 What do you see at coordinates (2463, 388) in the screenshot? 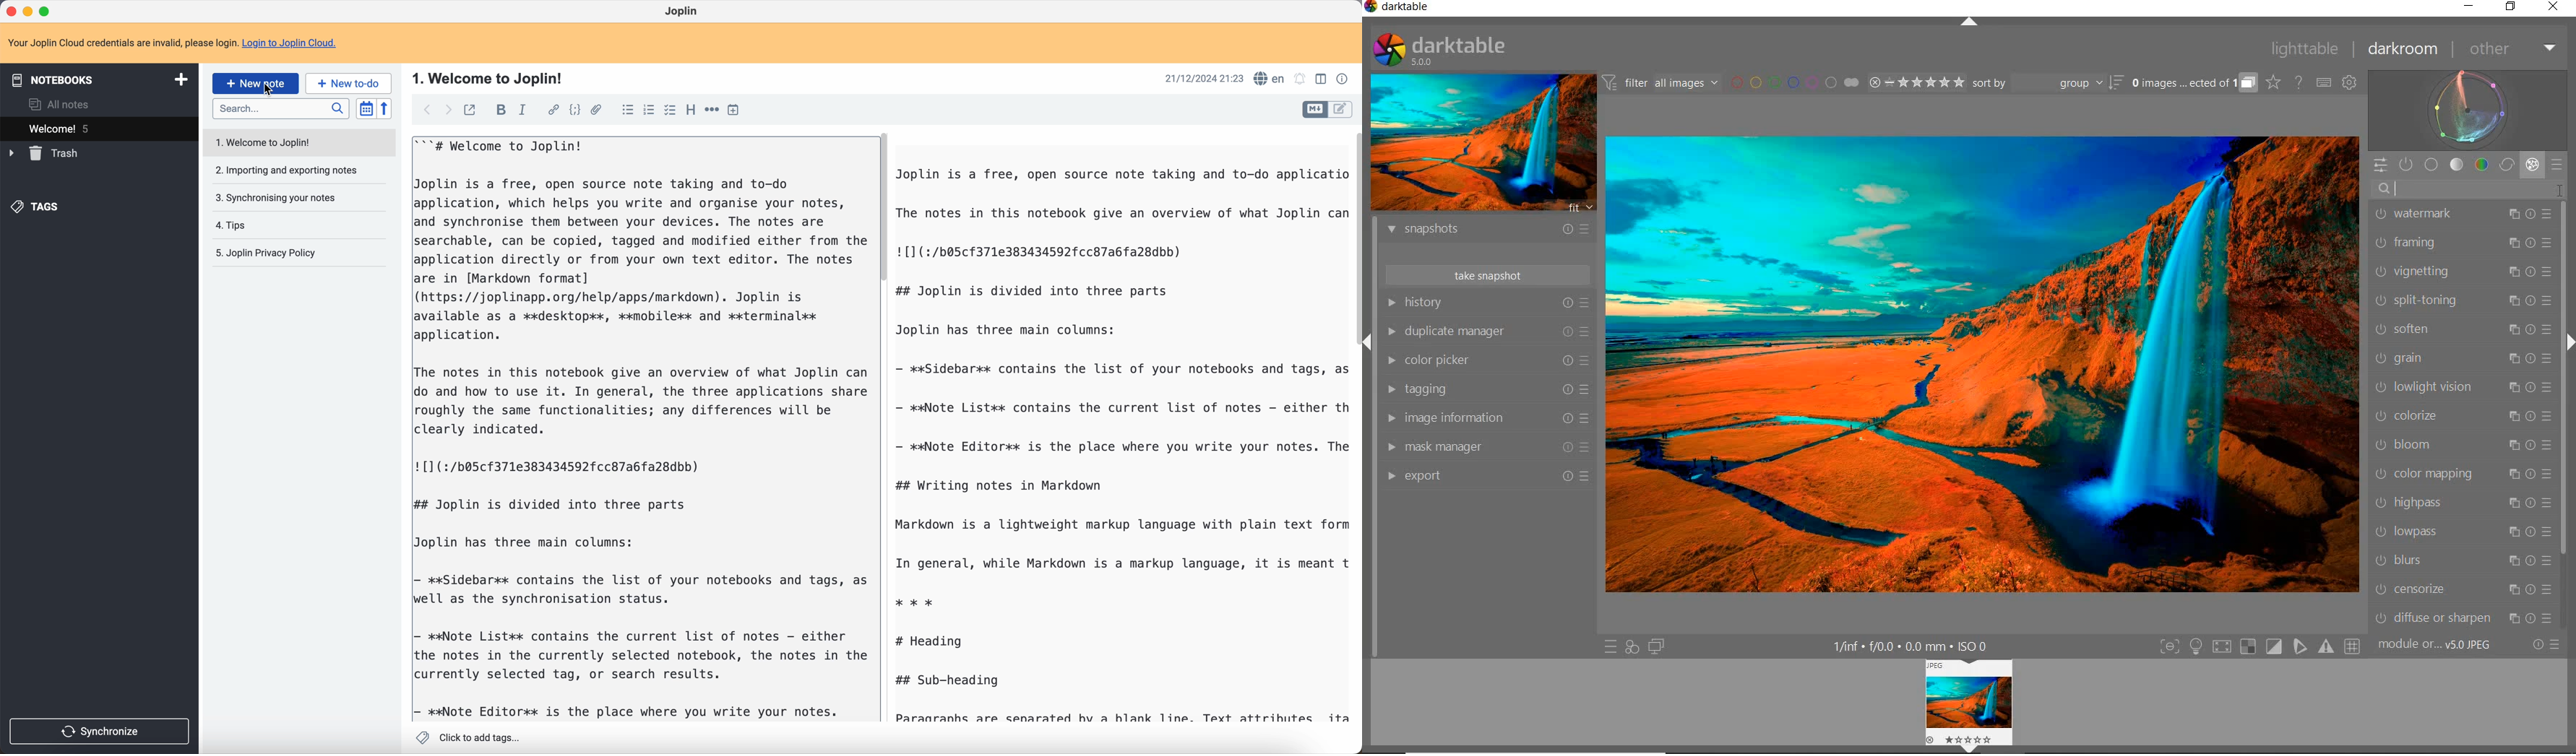
I see `lowlight vision` at bounding box center [2463, 388].